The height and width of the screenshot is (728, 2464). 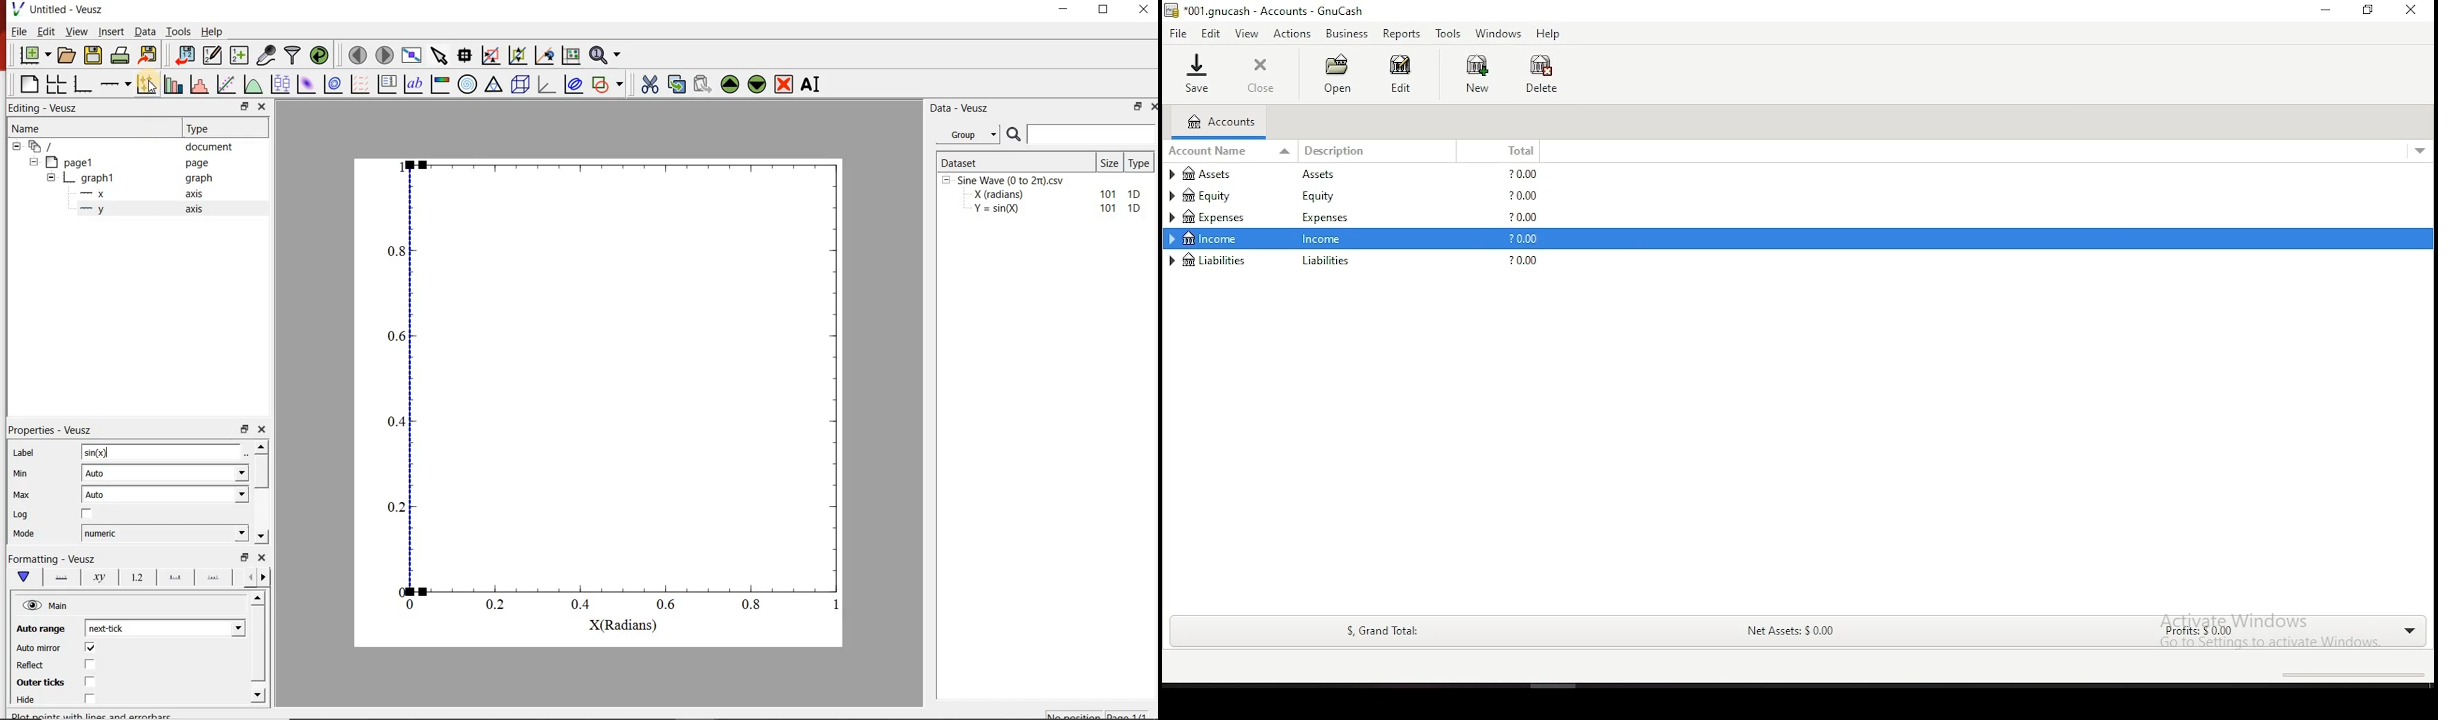 I want to click on Data, so click(x=144, y=31).